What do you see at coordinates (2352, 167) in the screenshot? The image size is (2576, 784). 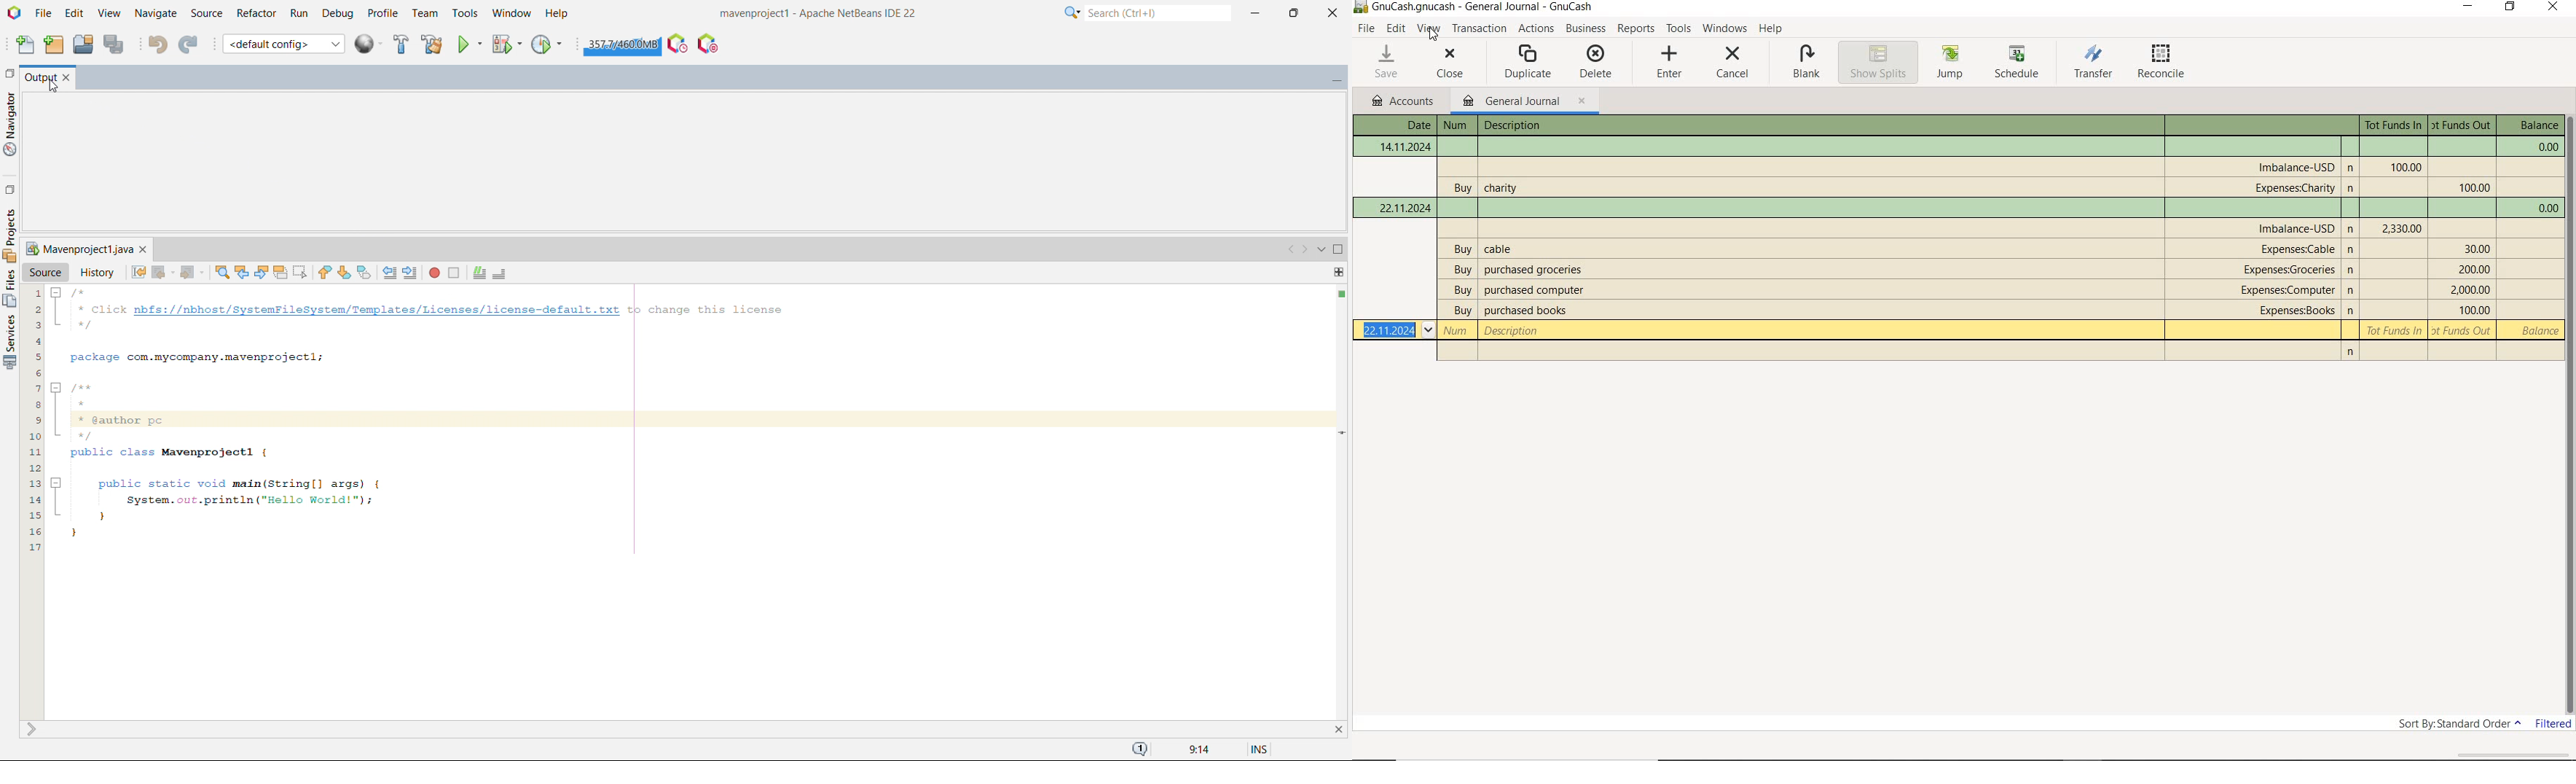 I see `n` at bounding box center [2352, 167].